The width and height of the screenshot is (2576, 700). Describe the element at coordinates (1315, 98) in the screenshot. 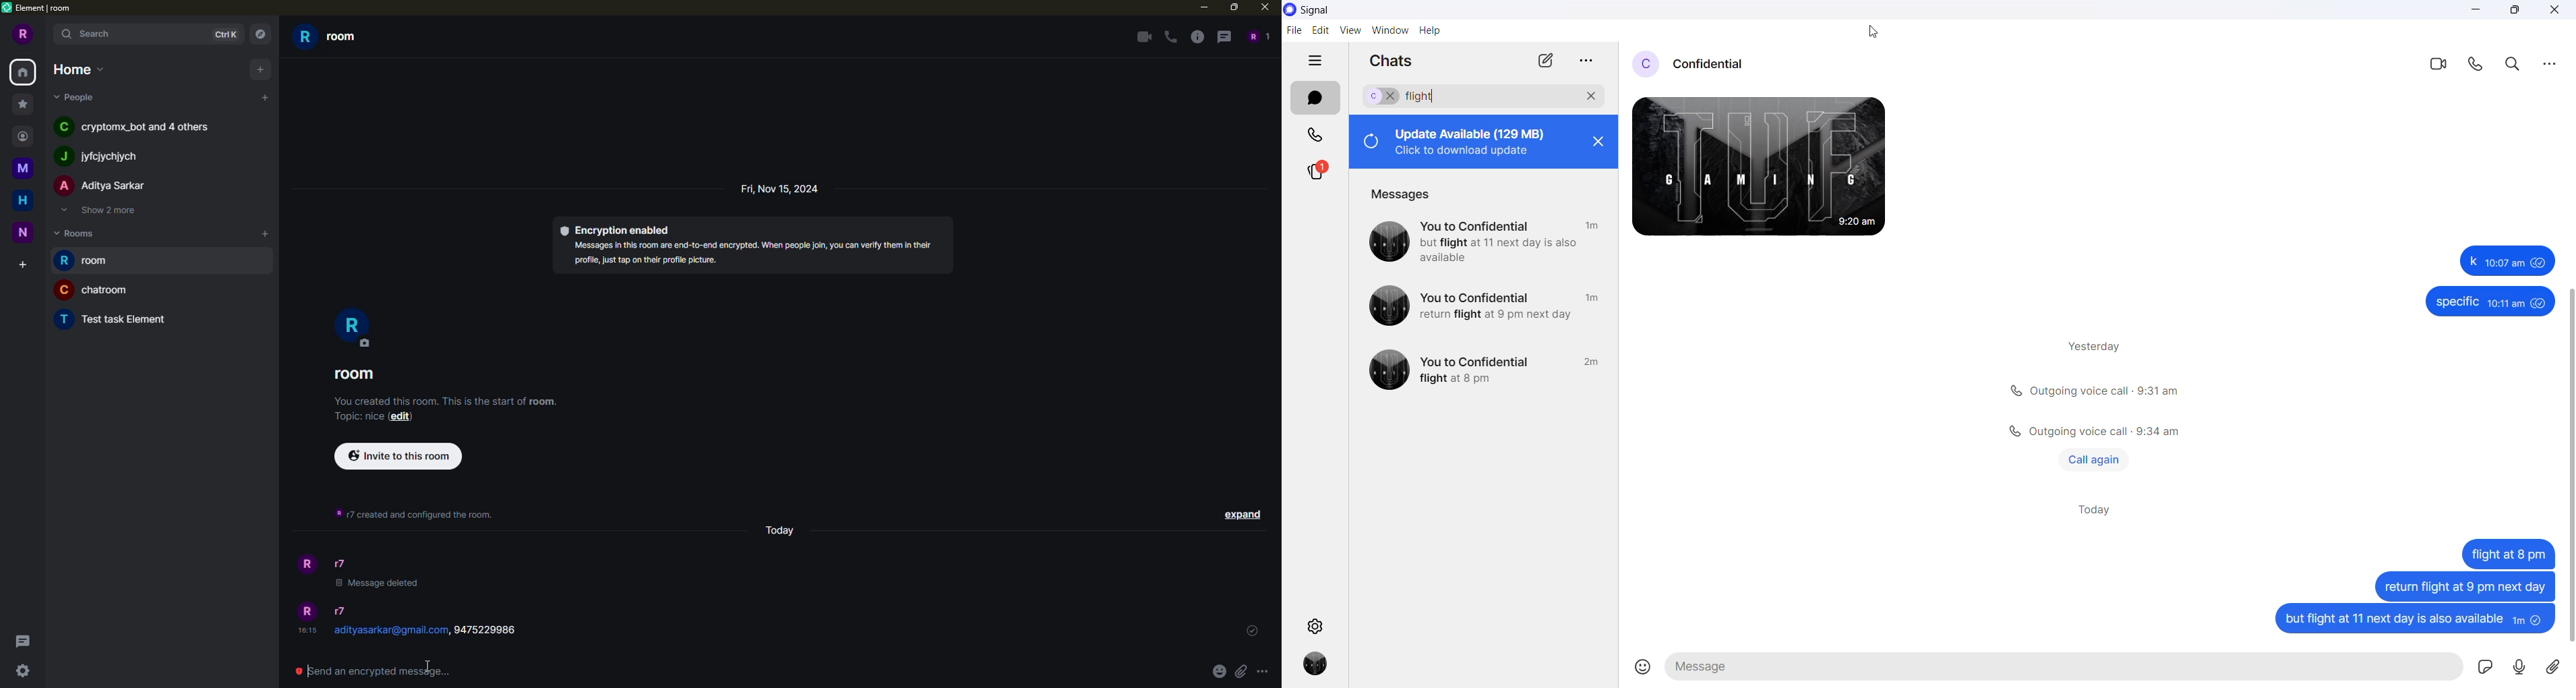

I see `chats` at that location.